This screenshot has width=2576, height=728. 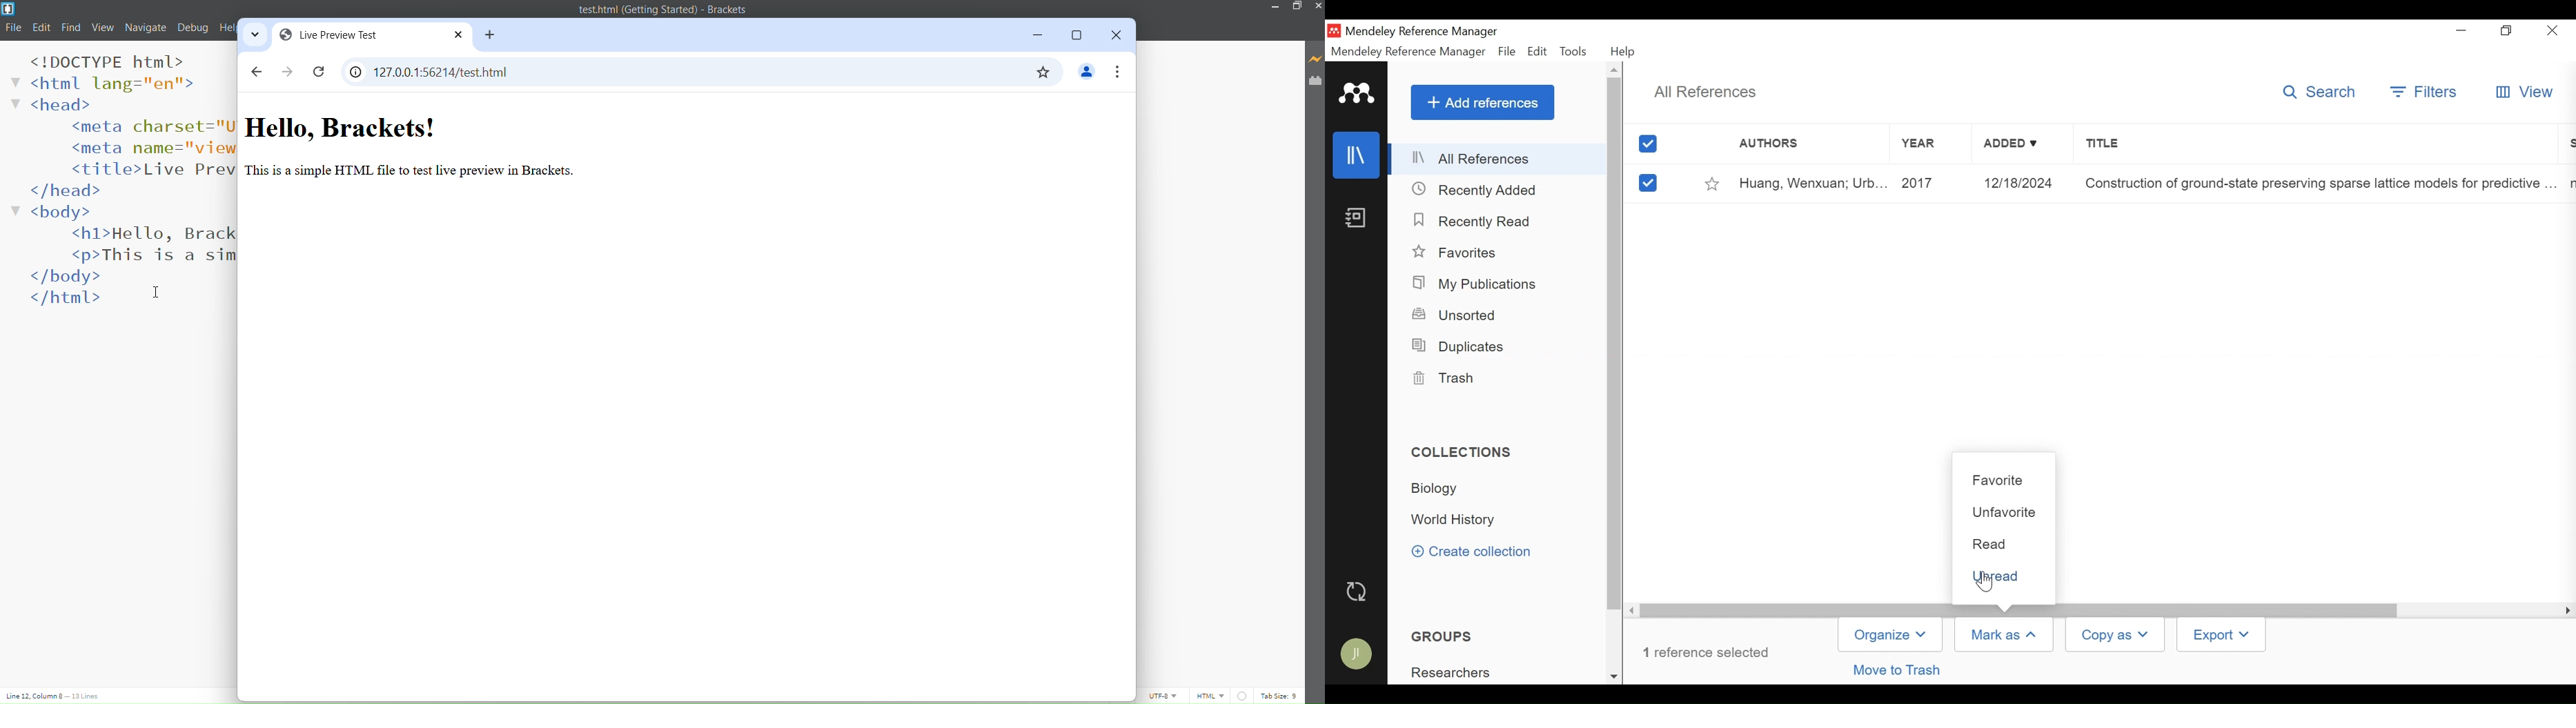 I want to click on View Site Information, so click(x=355, y=74).